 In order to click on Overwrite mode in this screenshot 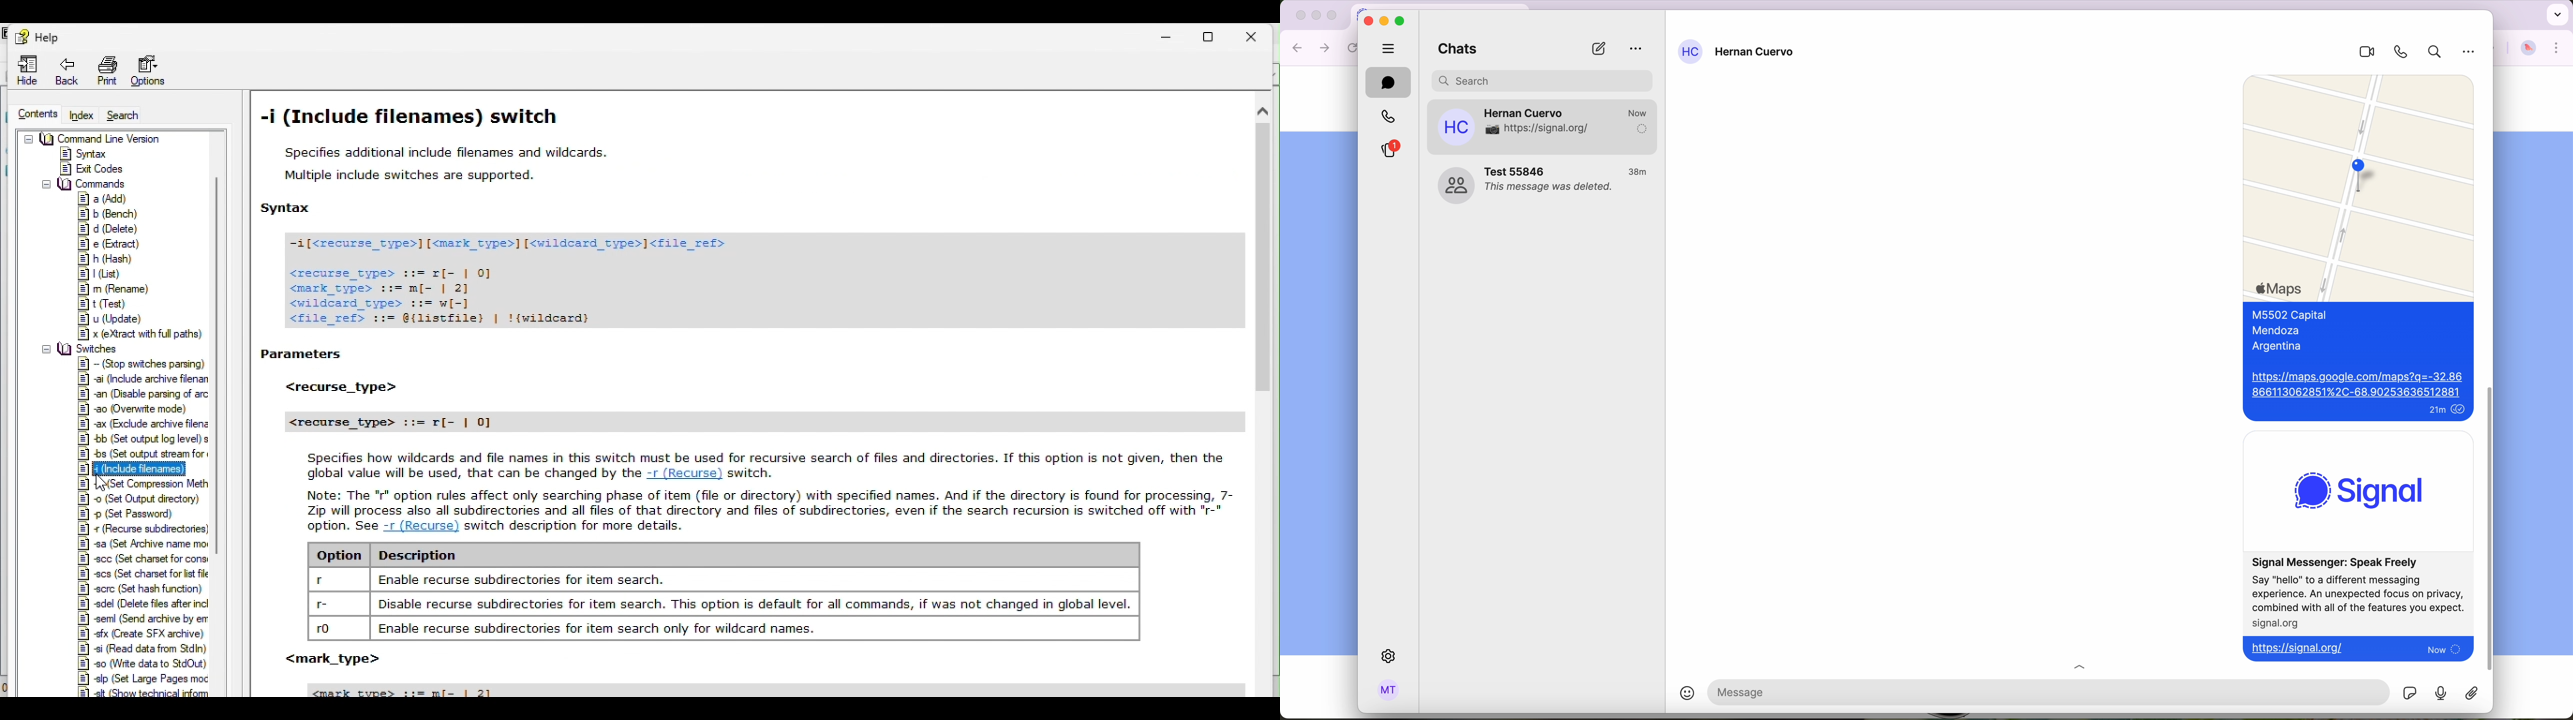, I will do `click(136, 410)`.